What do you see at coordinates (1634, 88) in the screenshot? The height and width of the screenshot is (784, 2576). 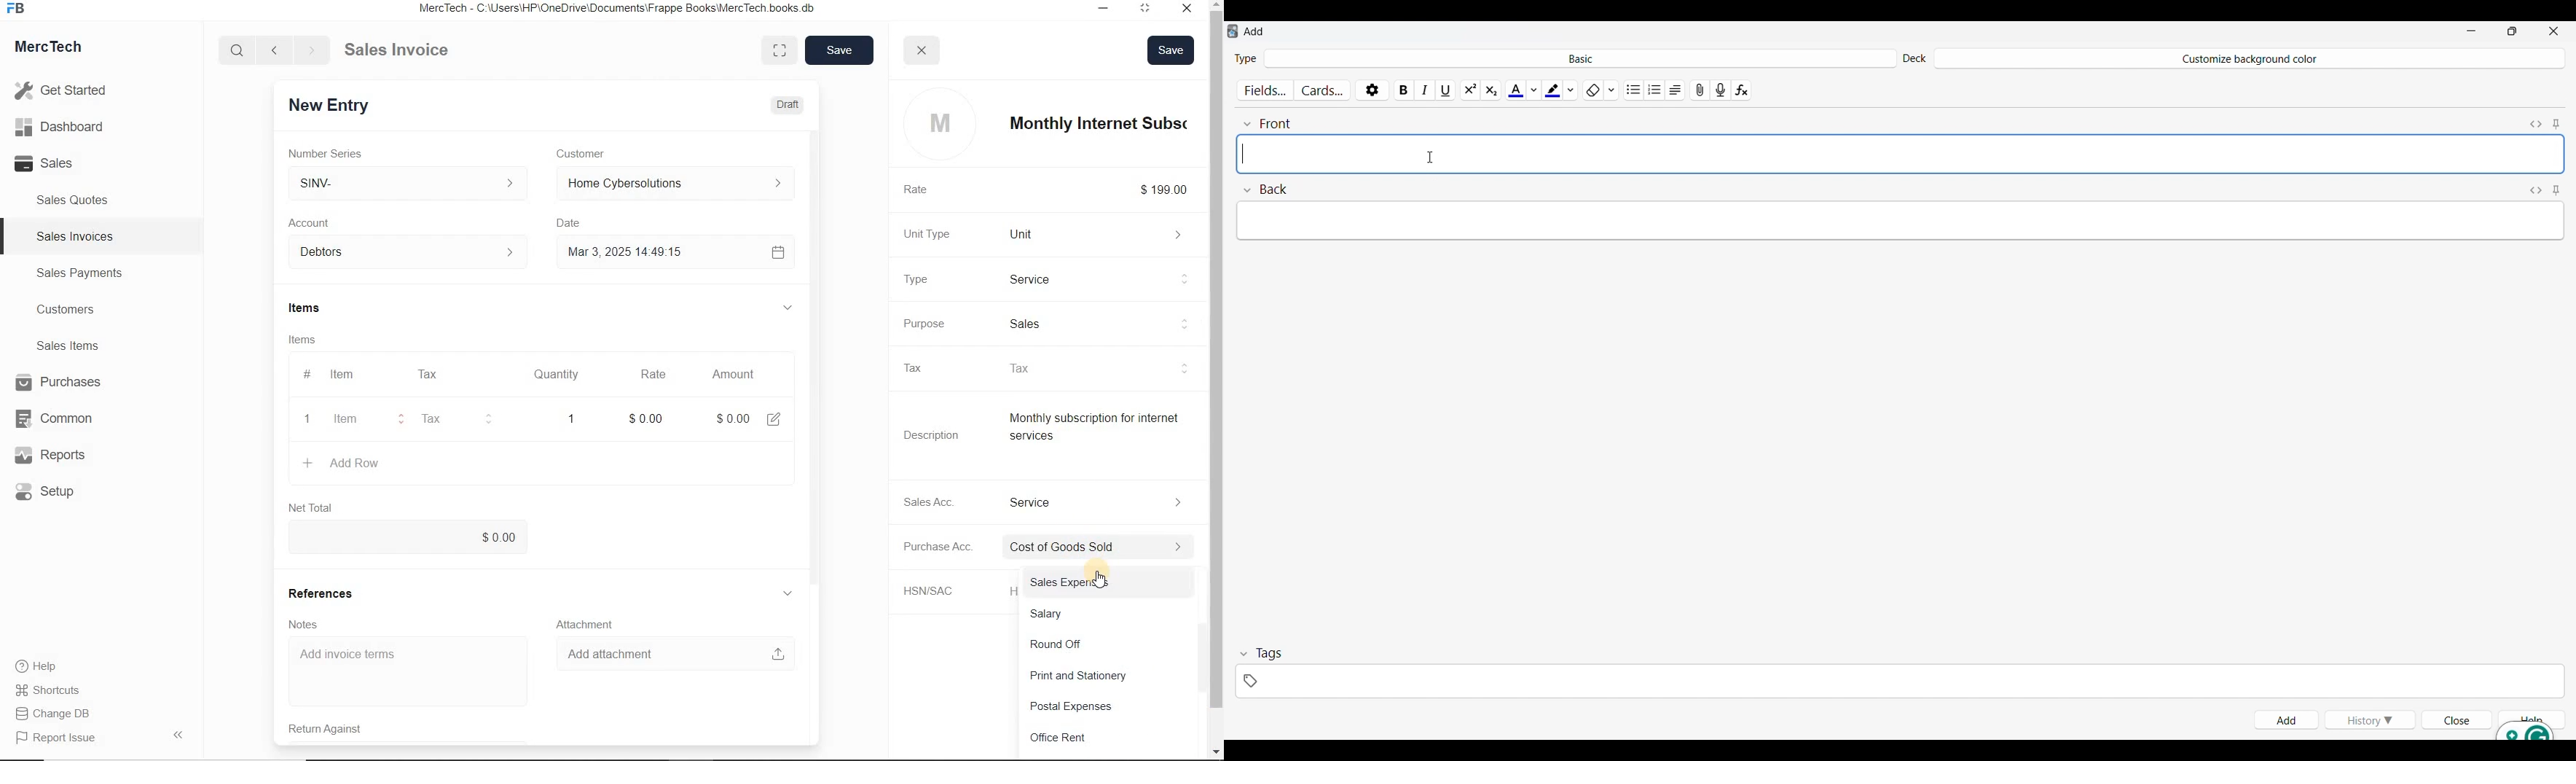 I see `Unordered list` at bounding box center [1634, 88].